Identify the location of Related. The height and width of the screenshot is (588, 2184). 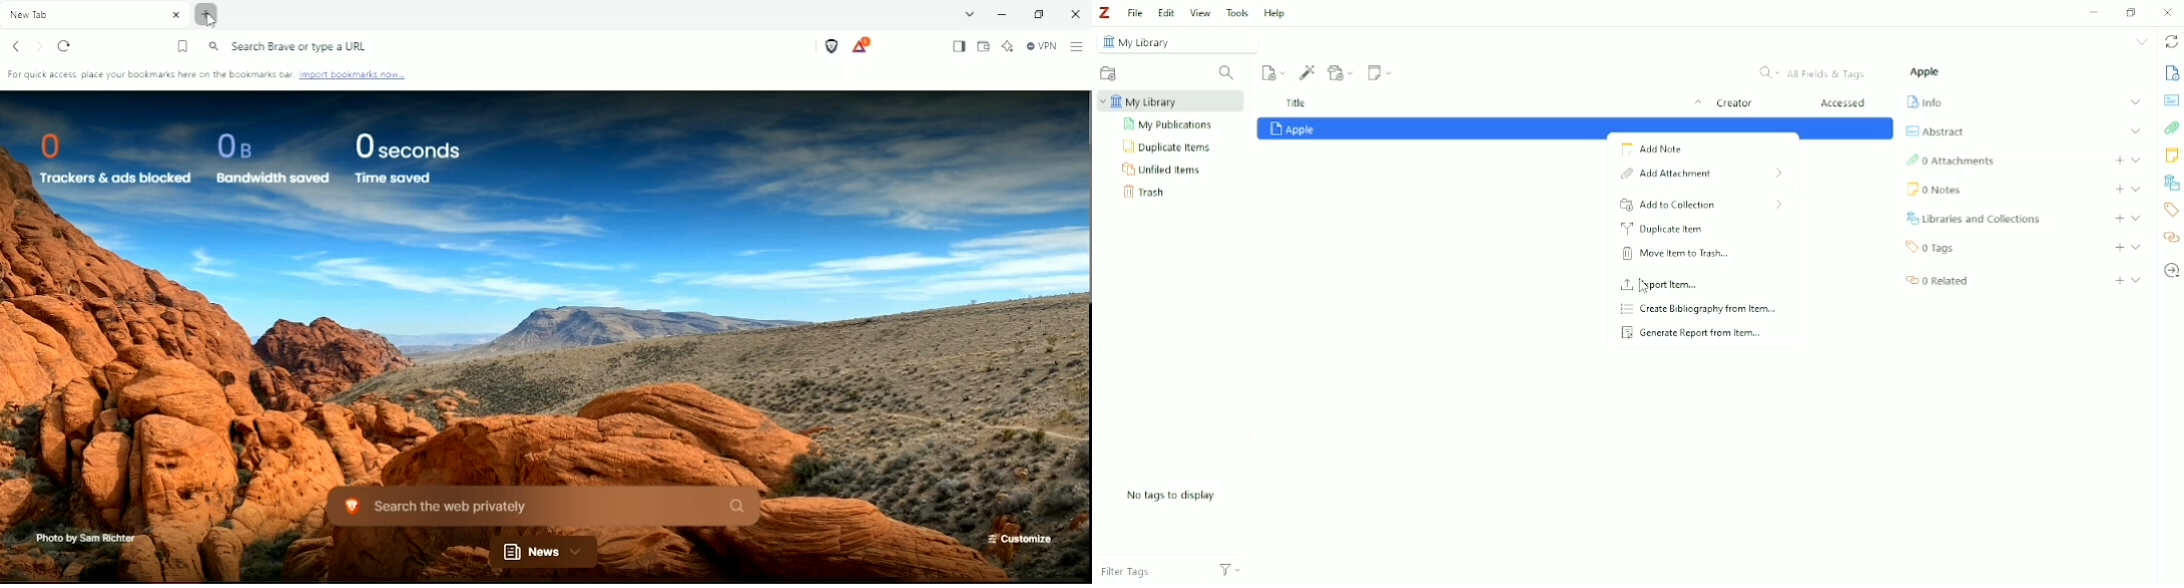
(2172, 237).